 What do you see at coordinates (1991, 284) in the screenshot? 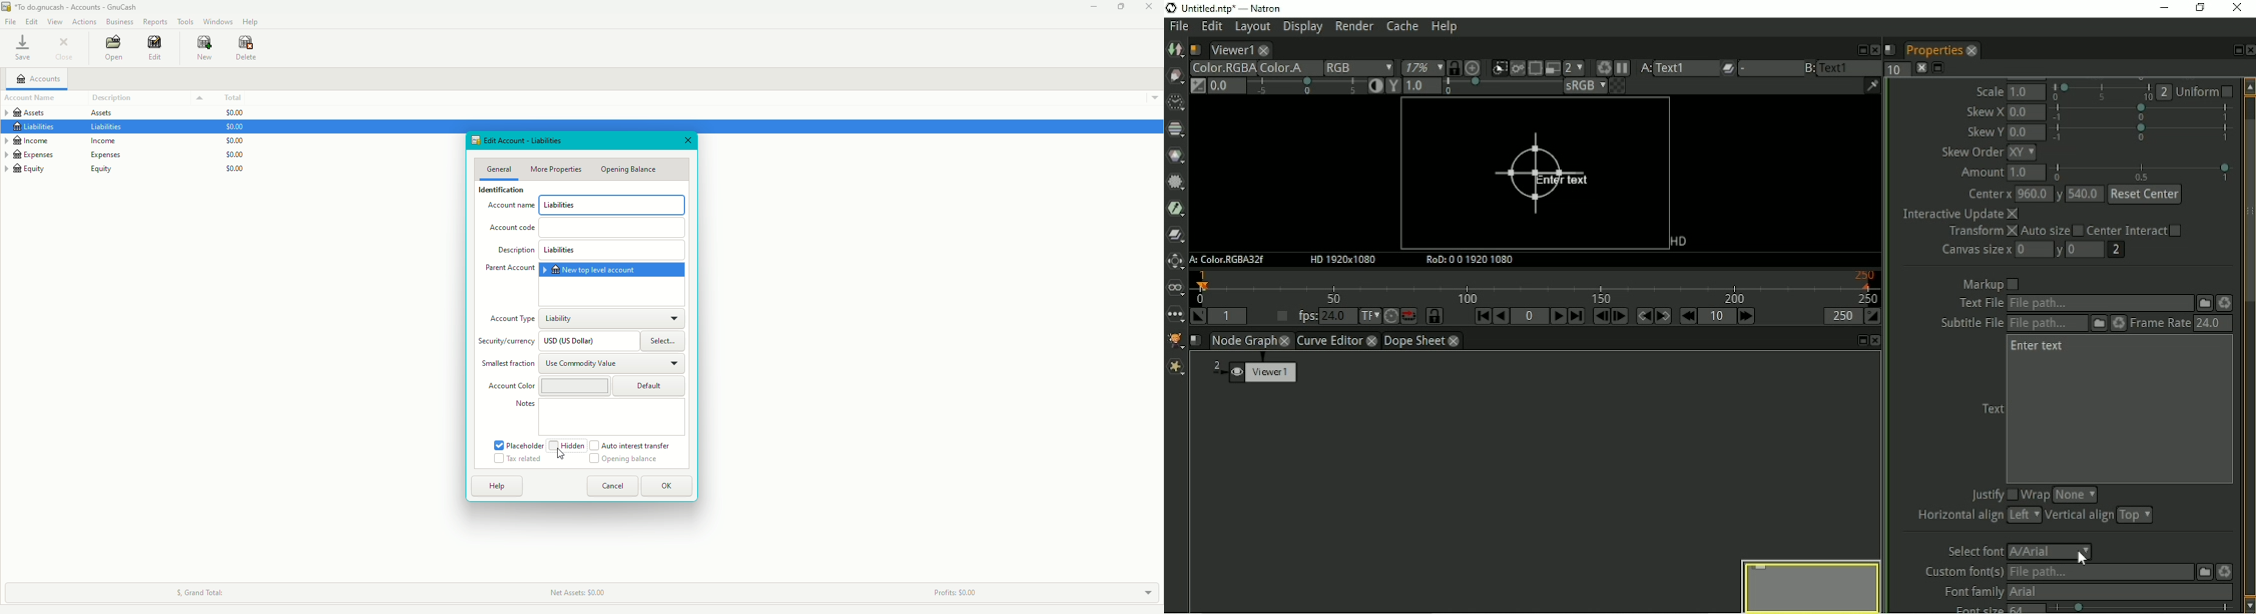
I see `Markup` at bounding box center [1991, 284].